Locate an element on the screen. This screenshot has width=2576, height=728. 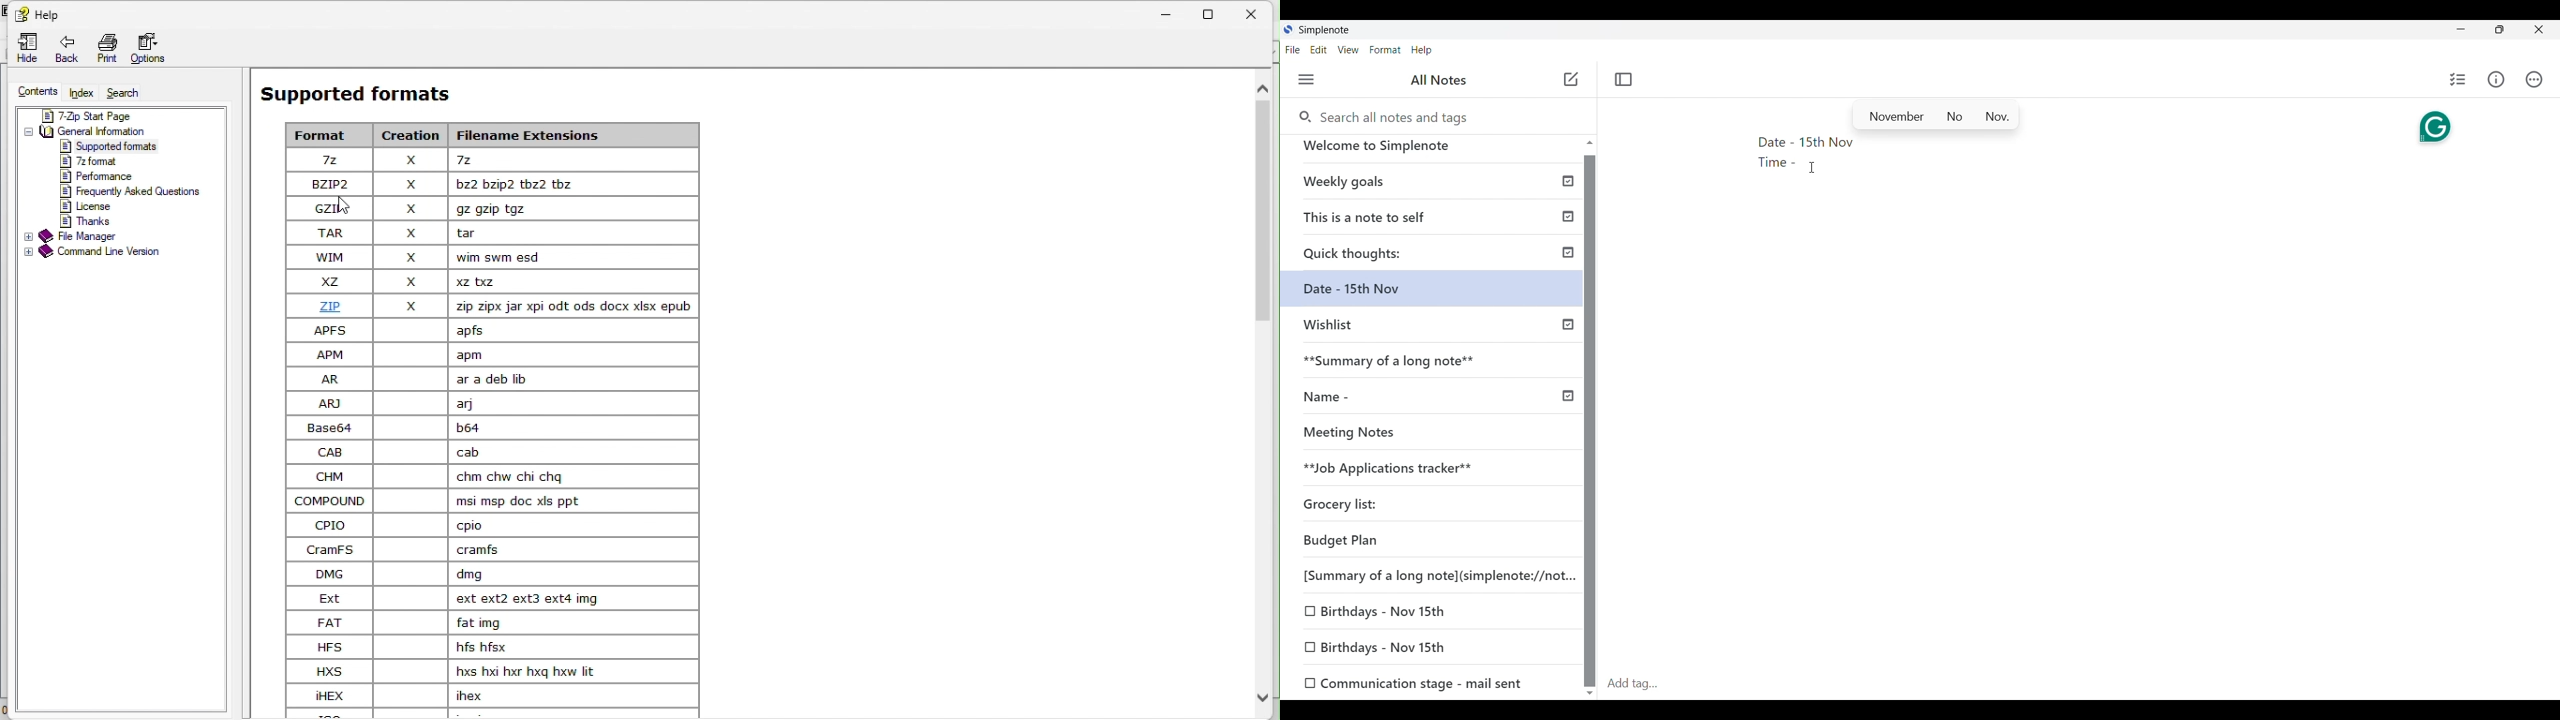
Vertical slide bar for left panel is located at coordinates (1589, 421).